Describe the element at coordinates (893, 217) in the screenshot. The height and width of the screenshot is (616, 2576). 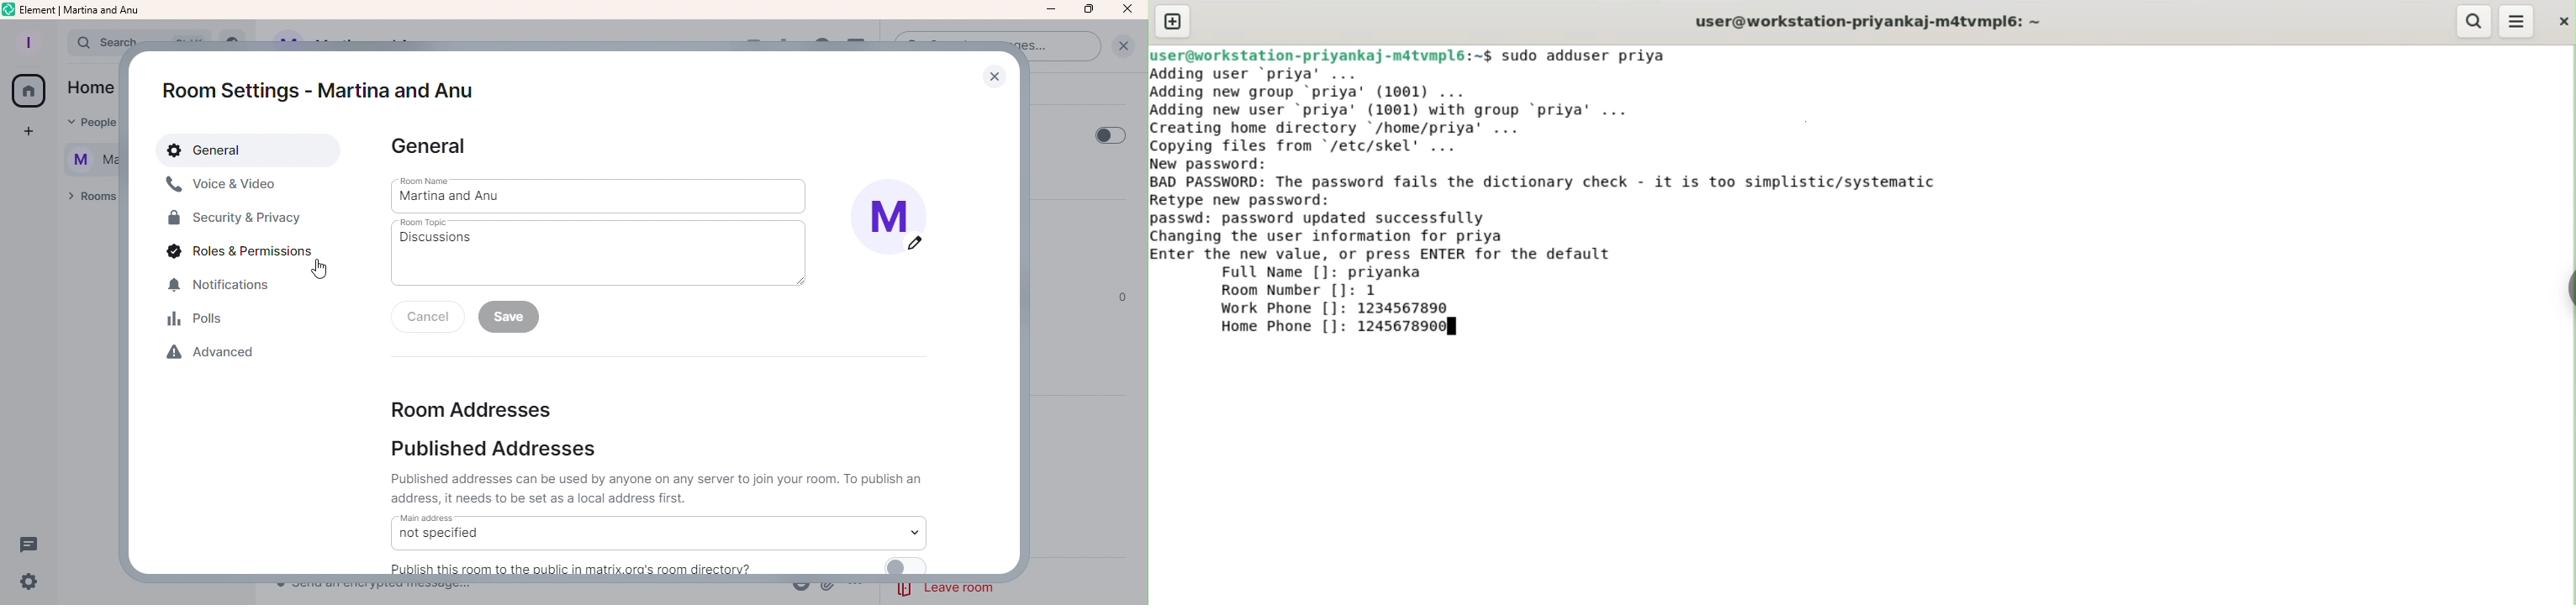
I see `Display image` at that location.